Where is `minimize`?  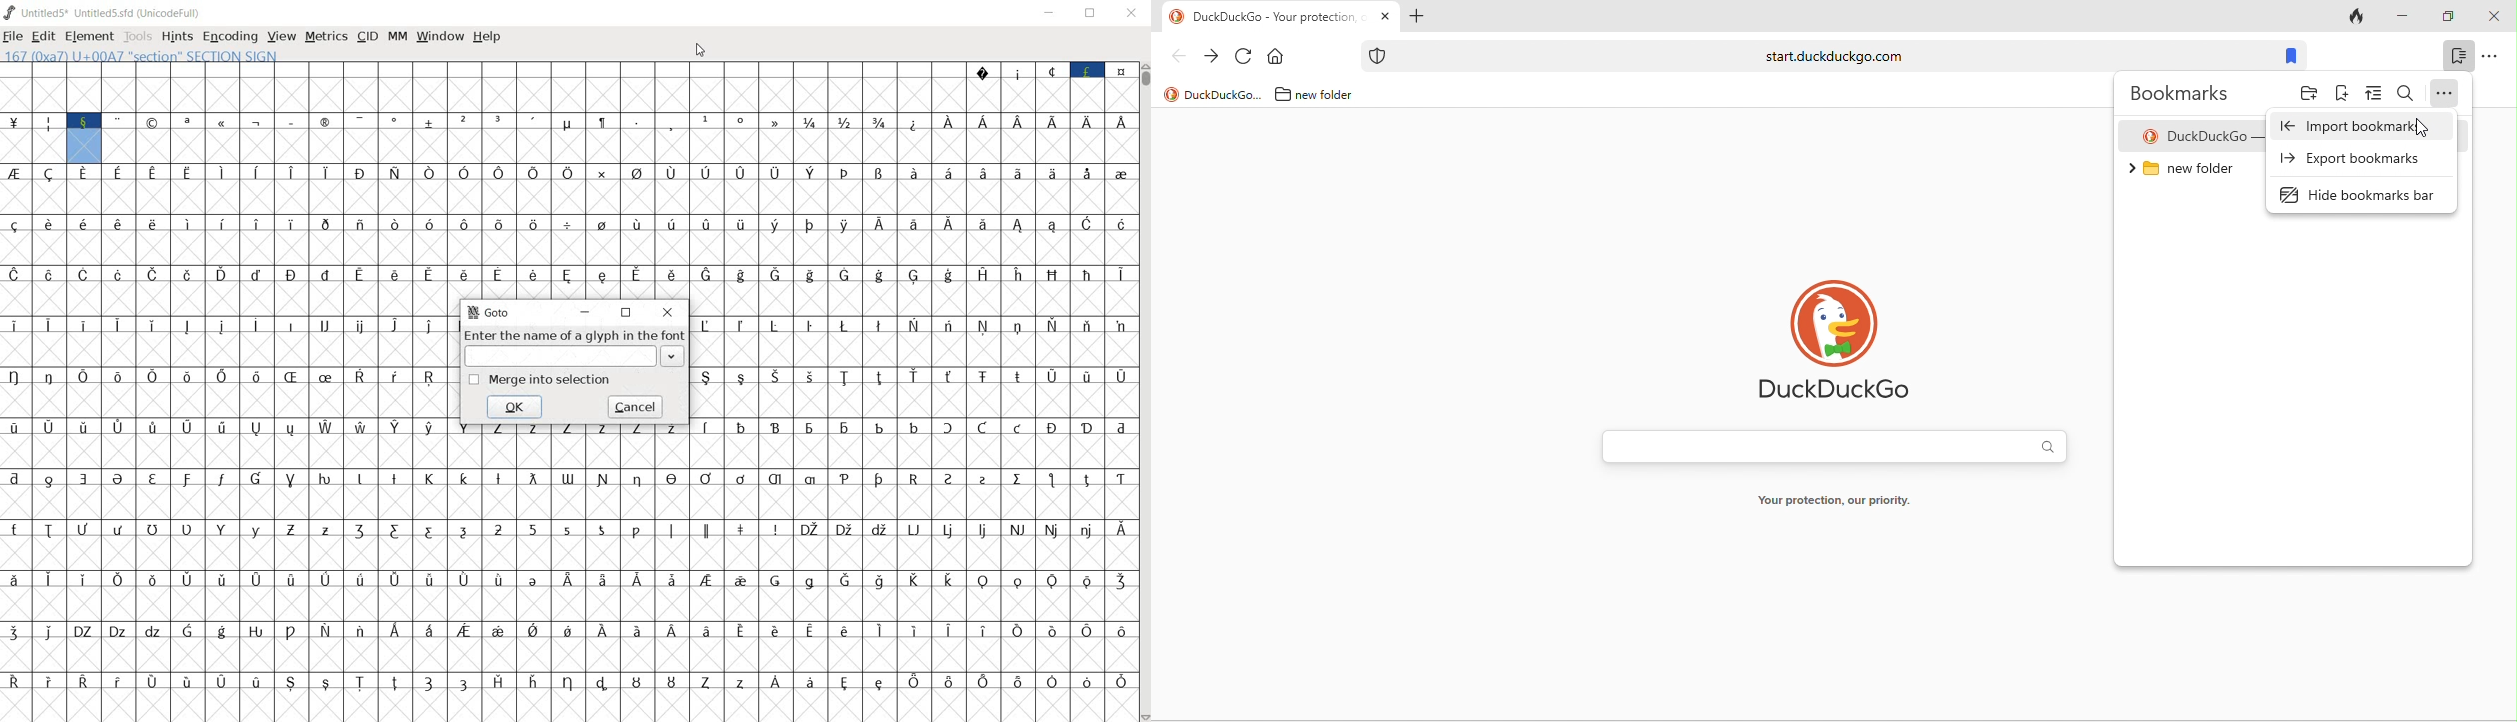 minimize is located at coordinates (586, 312).